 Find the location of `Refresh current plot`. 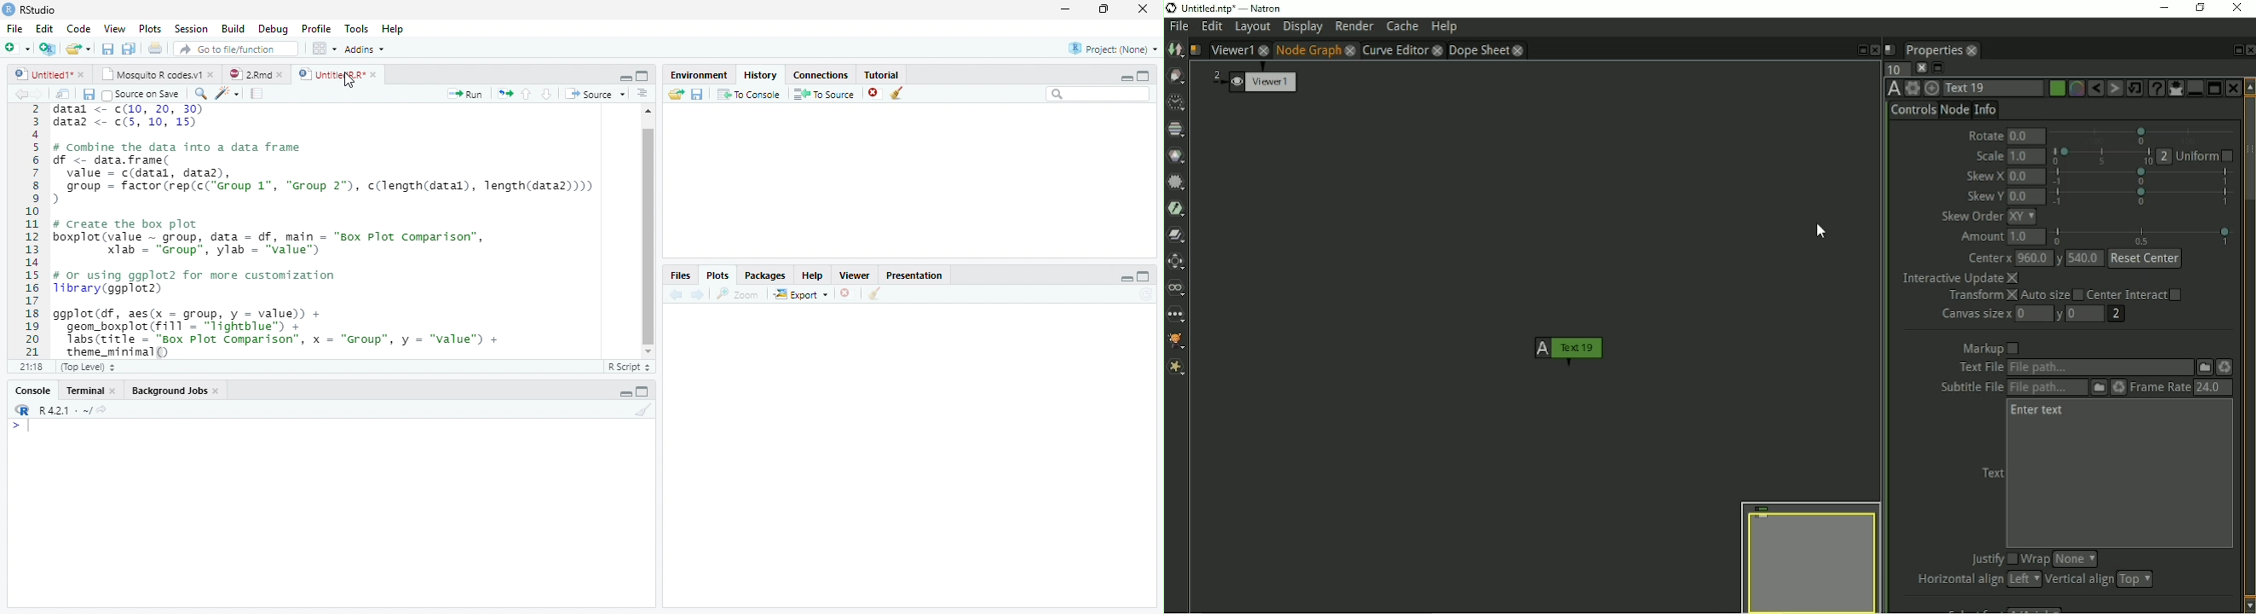

Refresh current plot is located at coordinates (1147, 295).